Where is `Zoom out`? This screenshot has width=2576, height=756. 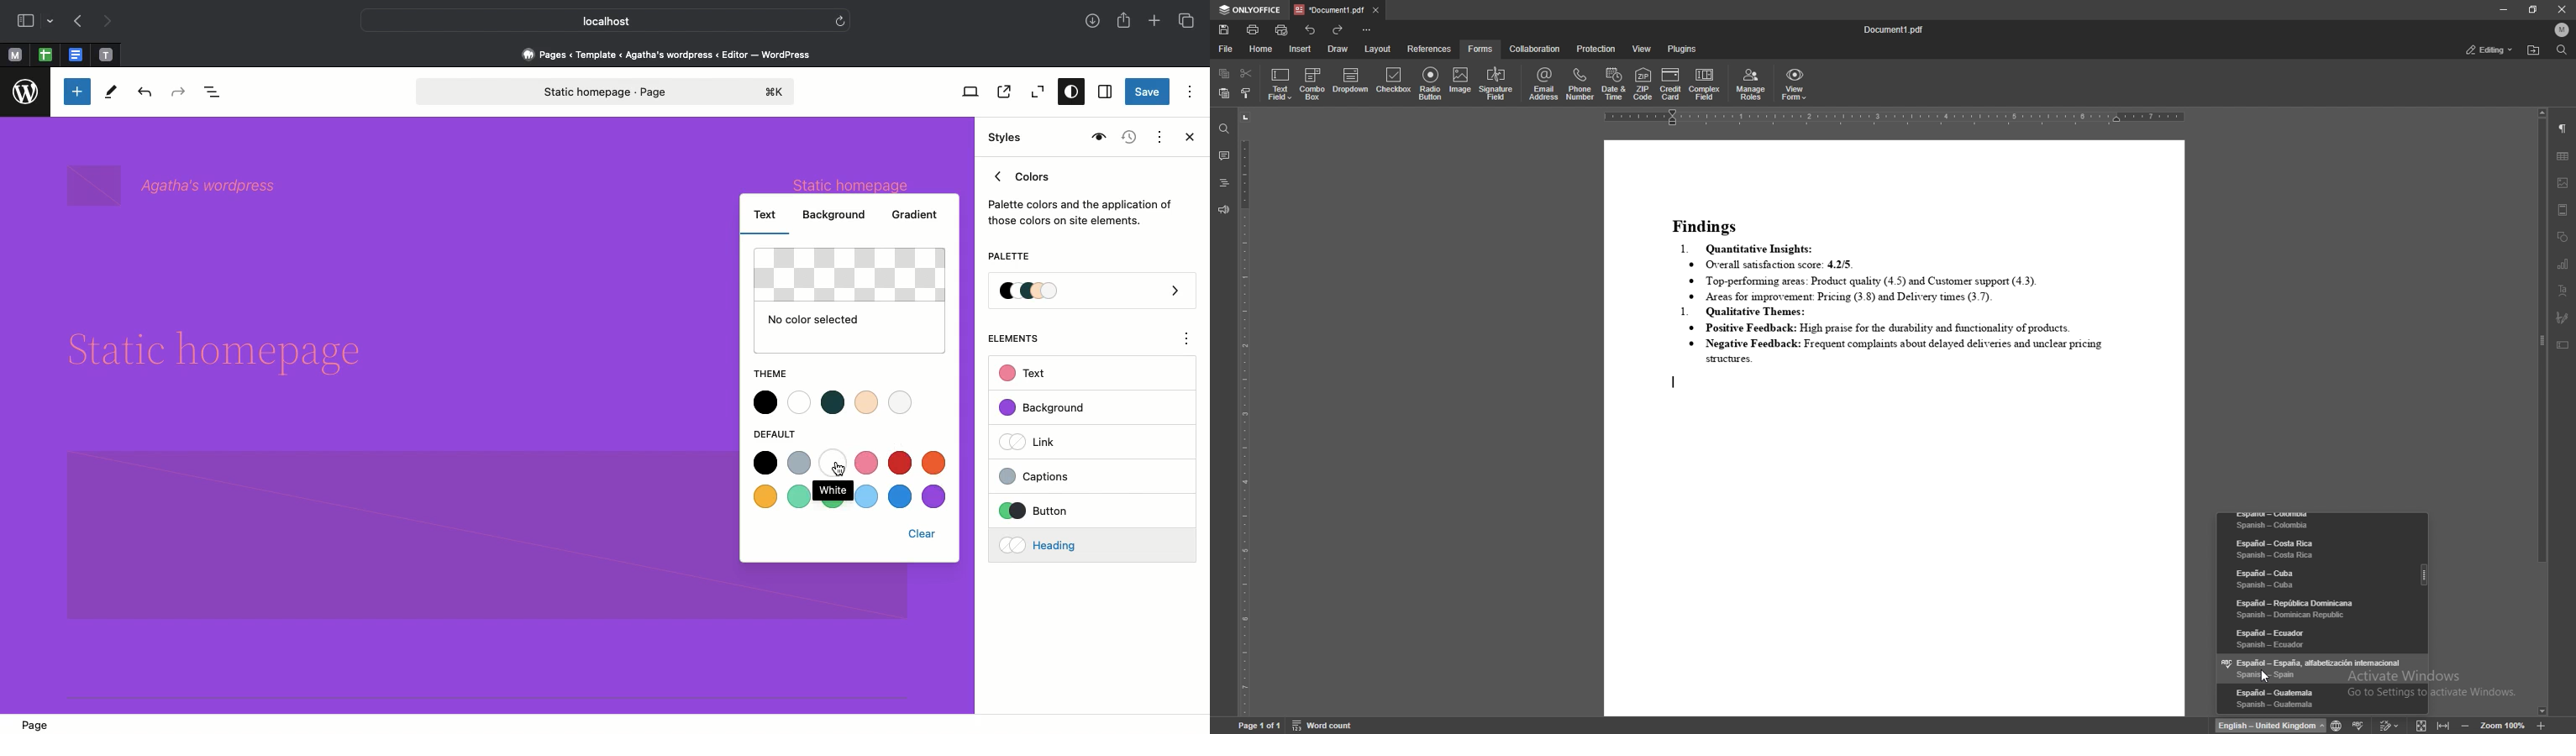 Zoom out is located at coordinates (1035, 92).